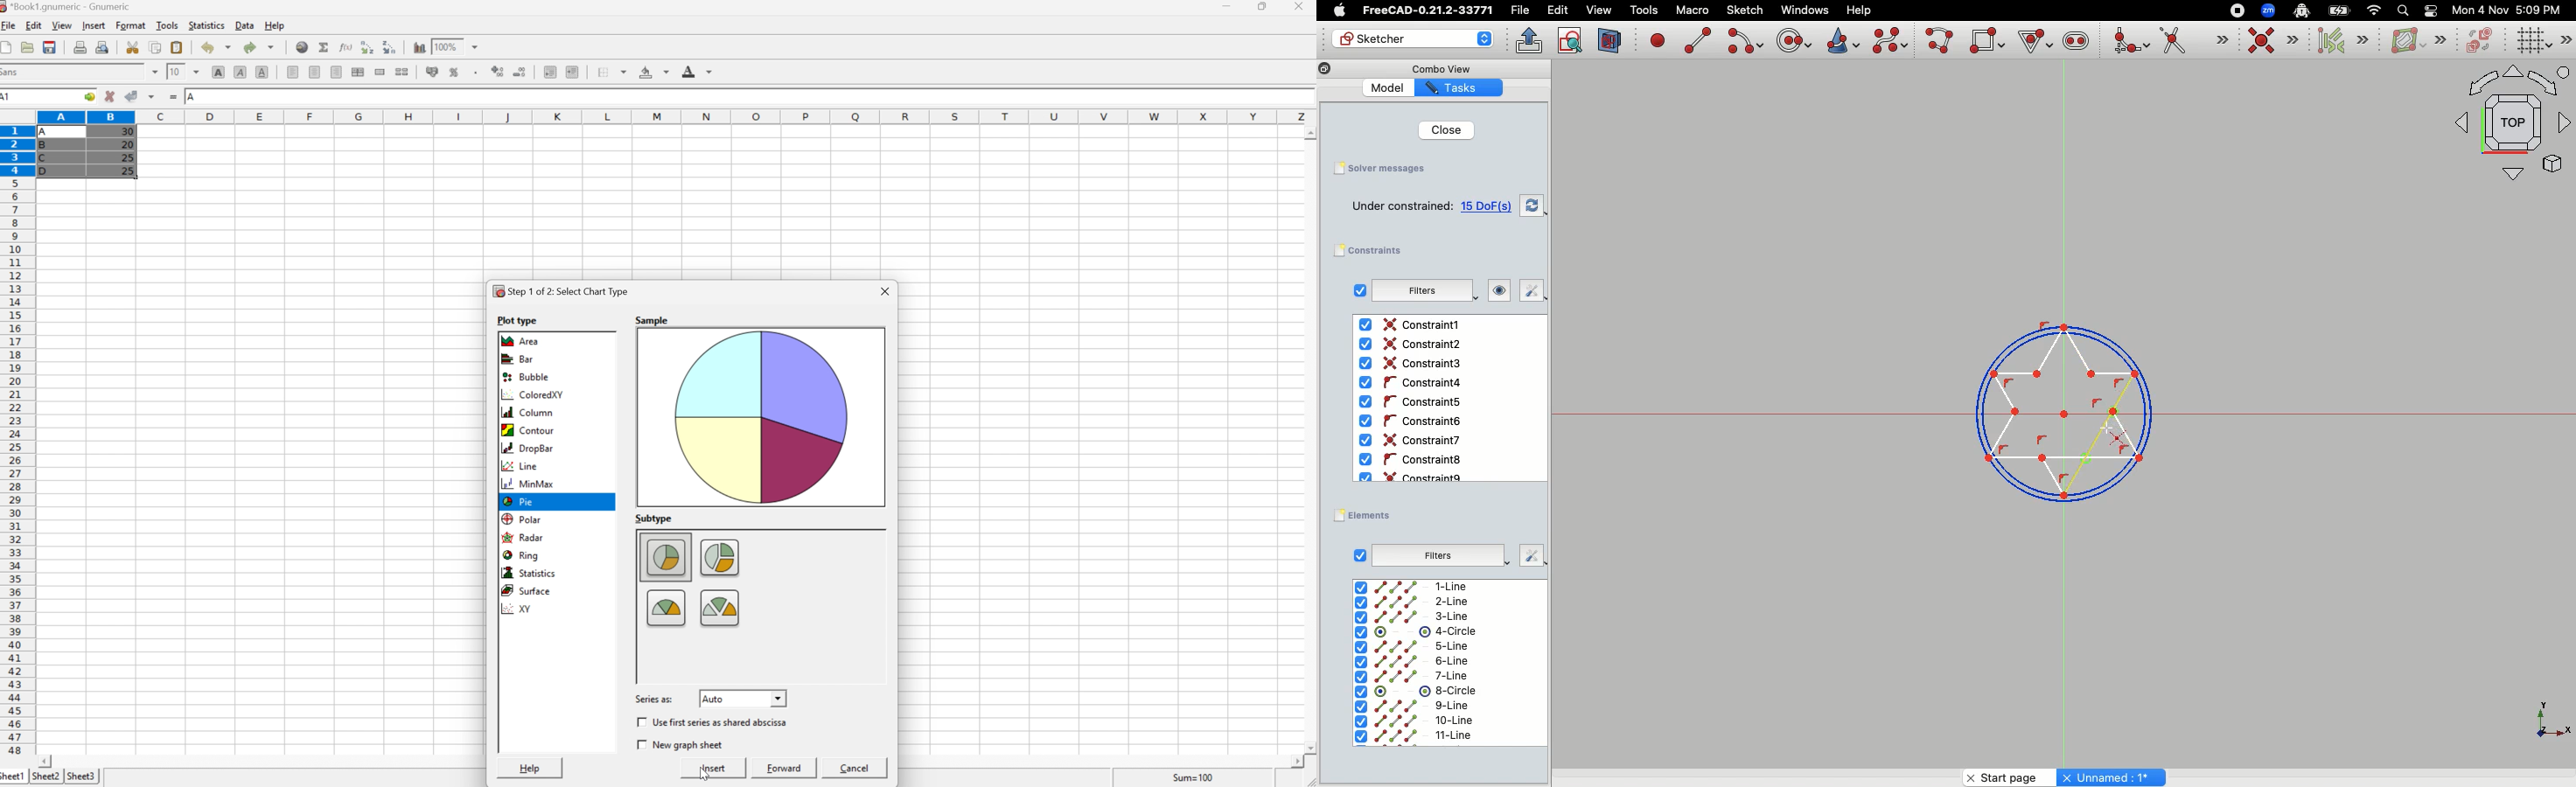 The width and height of the screenshot is (2576, 812). What do you see at coordinates (751, 603) in the screenshot?
I see `Chart subtype` at bounding box center [751, 603].